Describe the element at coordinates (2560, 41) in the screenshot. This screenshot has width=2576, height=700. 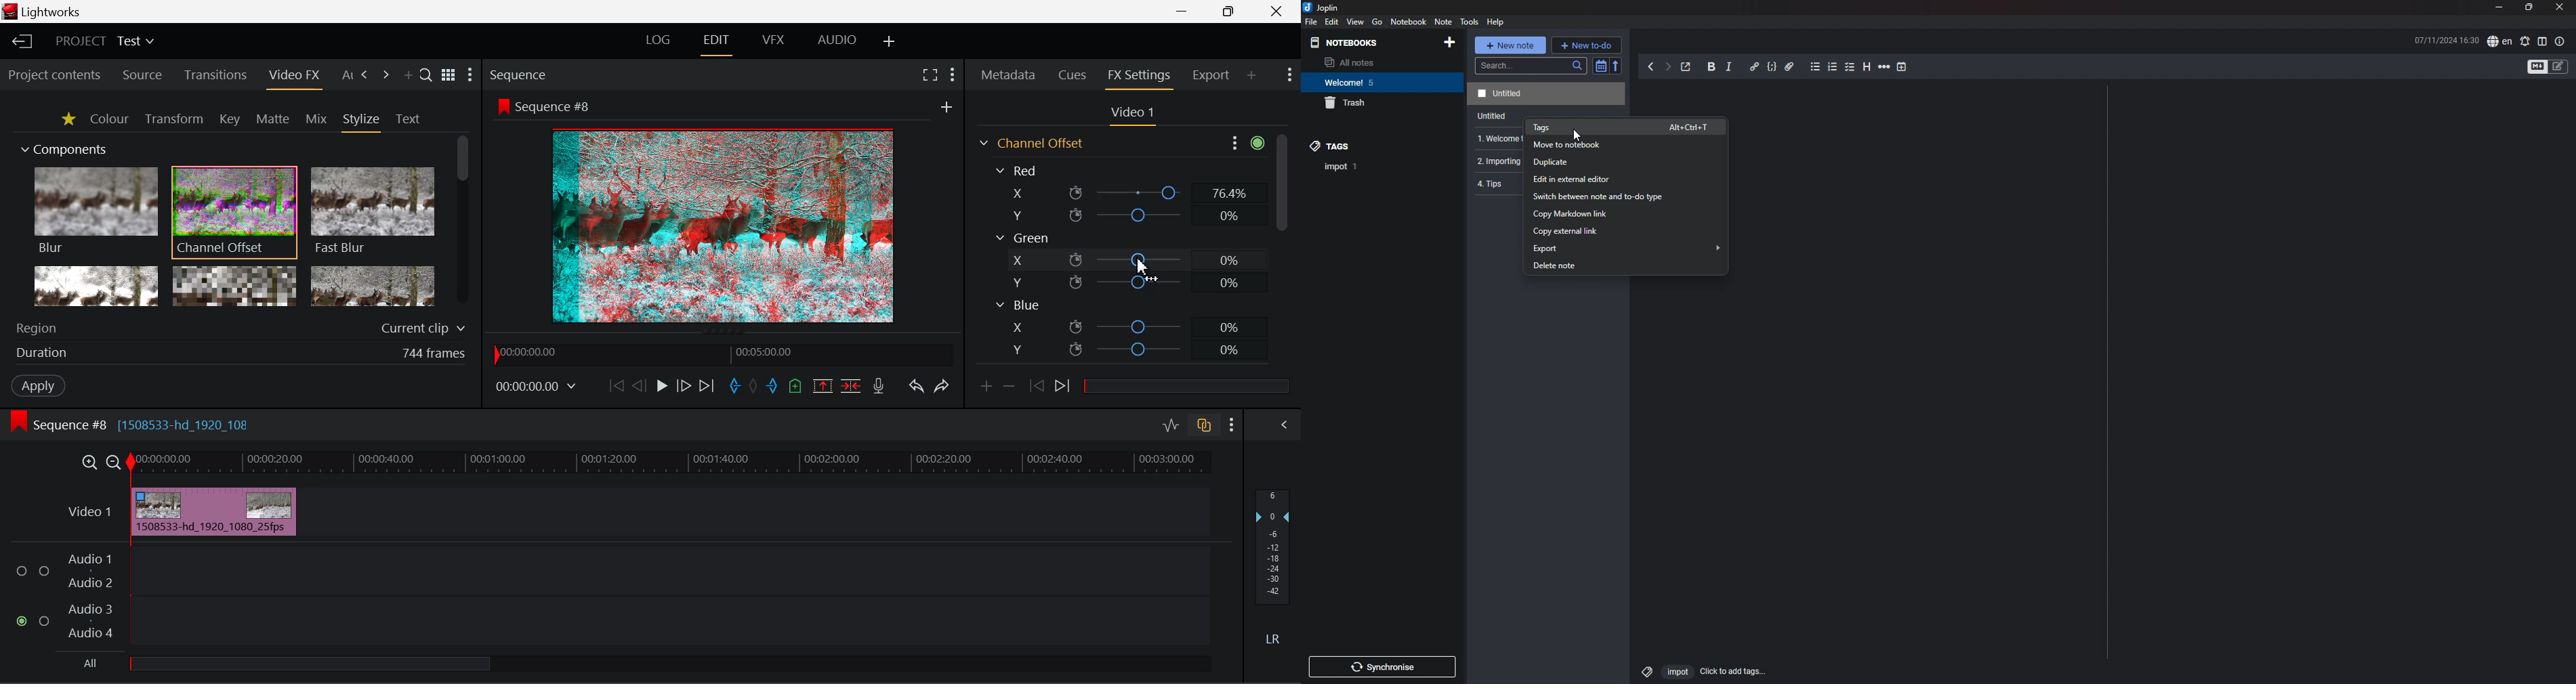
I see `note properties` at that location.